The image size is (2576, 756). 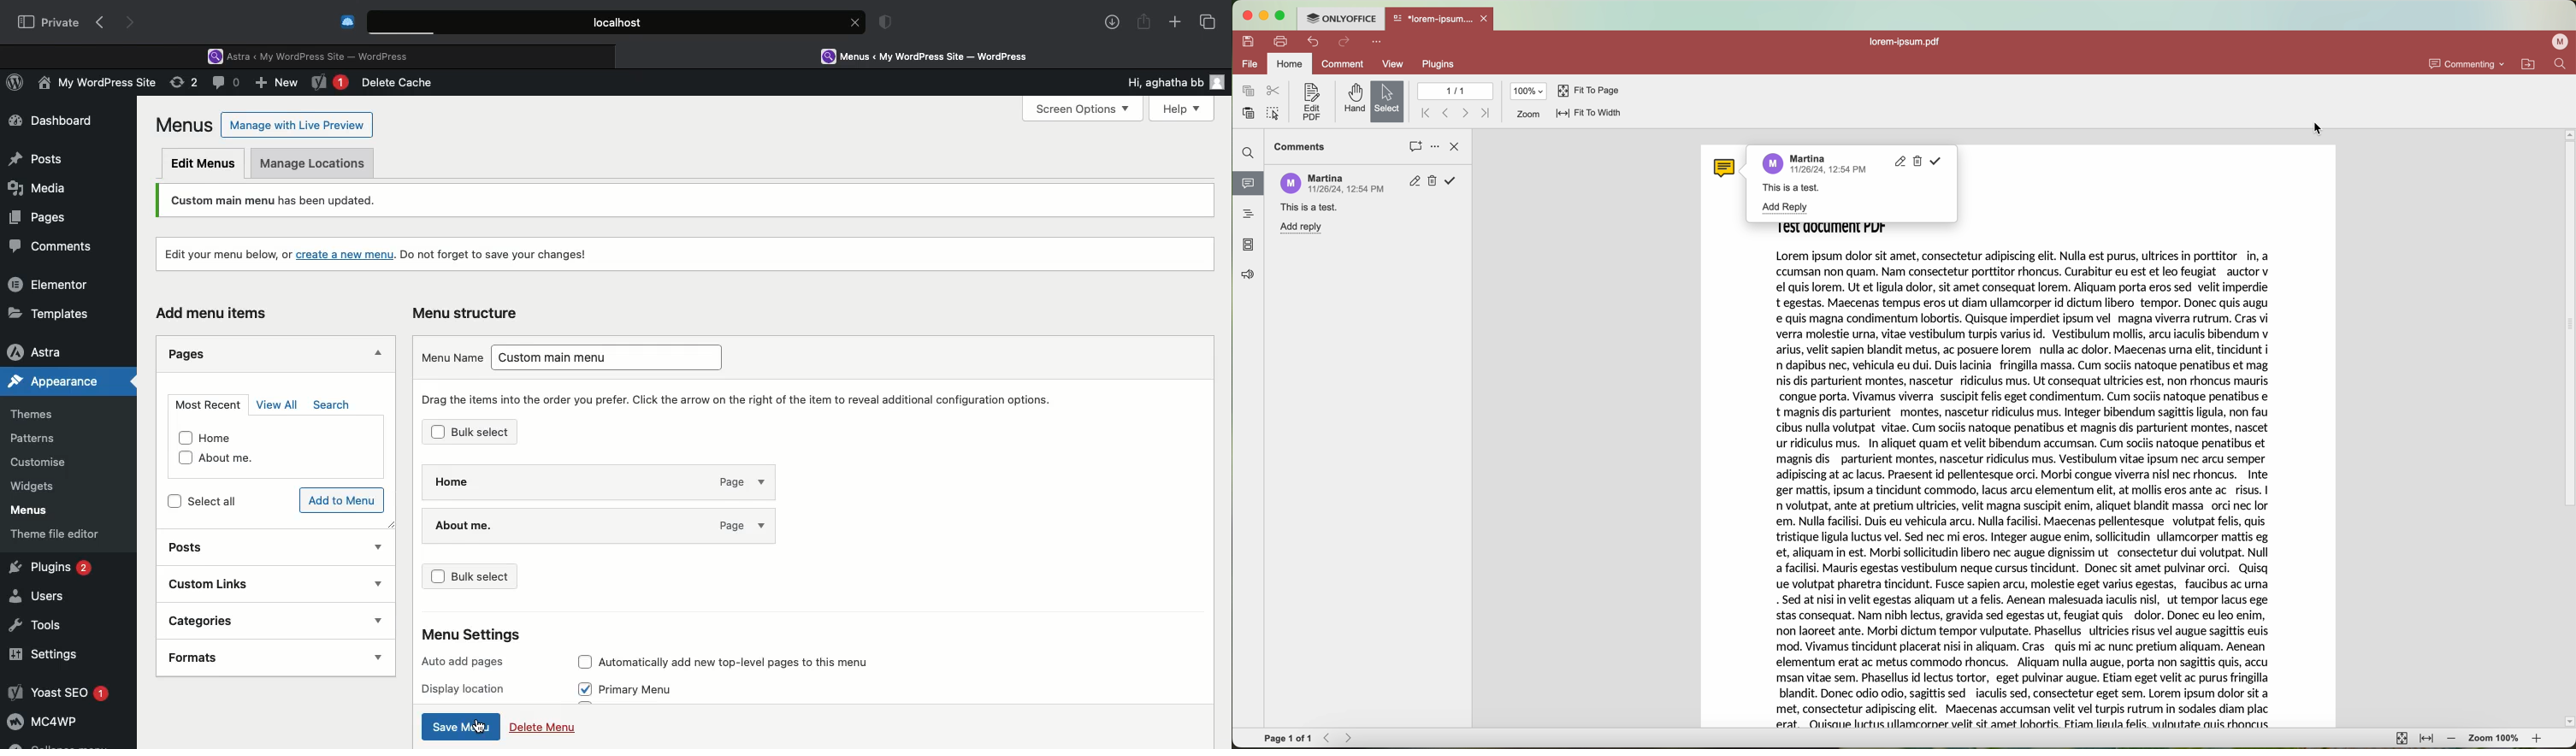 What do you see at coordinates (1377, 42) in the screenshot?
I see `more options` at bounding box center [1377, 42].